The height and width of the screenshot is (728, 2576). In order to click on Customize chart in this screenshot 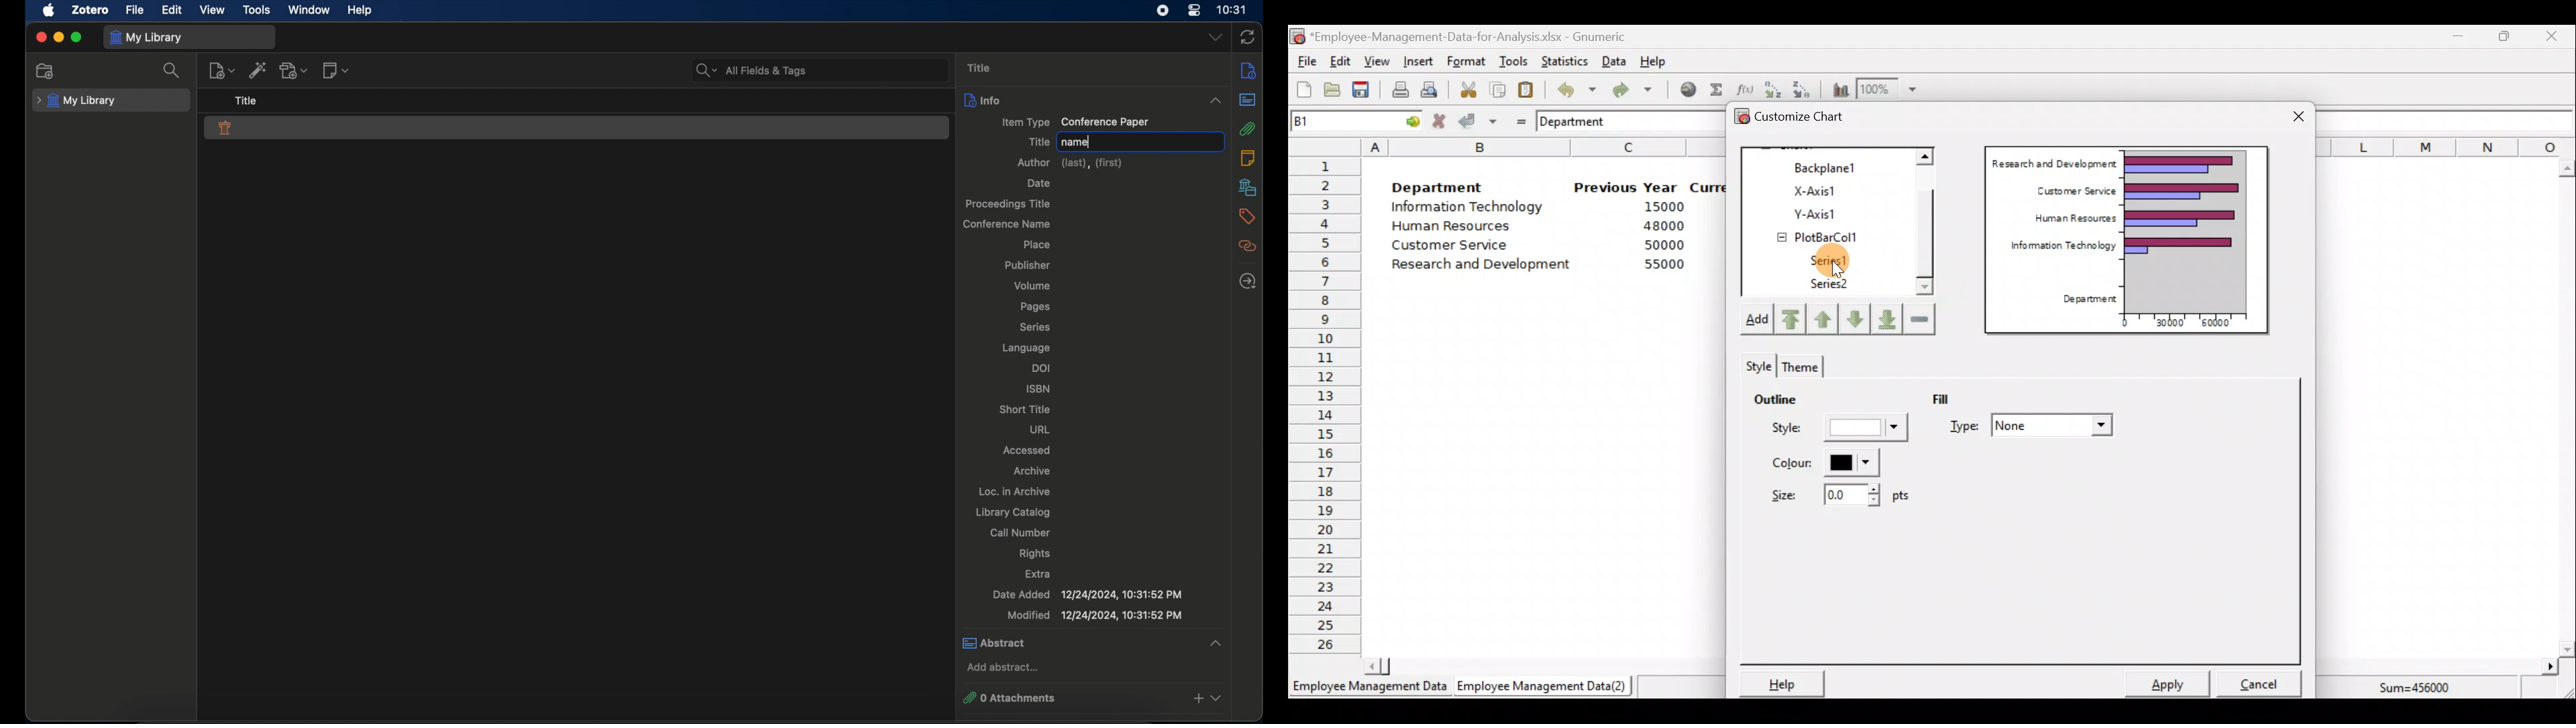, I will do `click(1809, 119)`.